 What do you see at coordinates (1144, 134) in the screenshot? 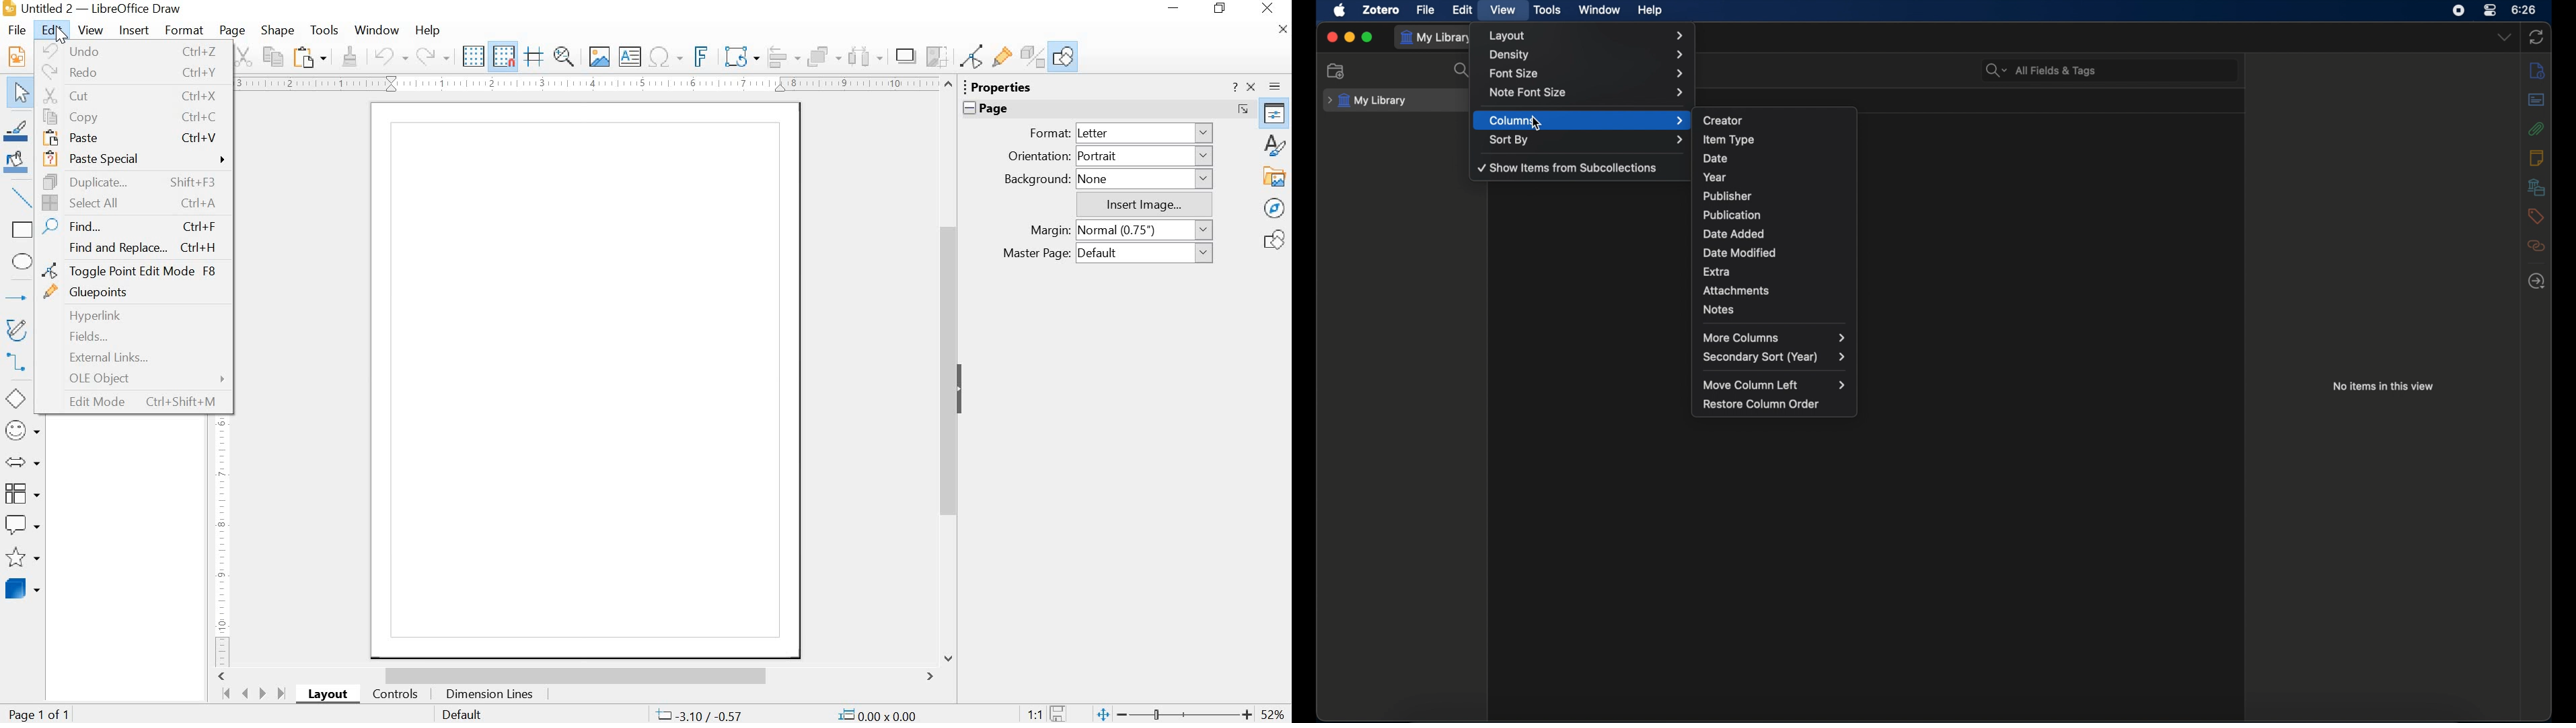
I see `Letter` at bounding box center [1144, 134].